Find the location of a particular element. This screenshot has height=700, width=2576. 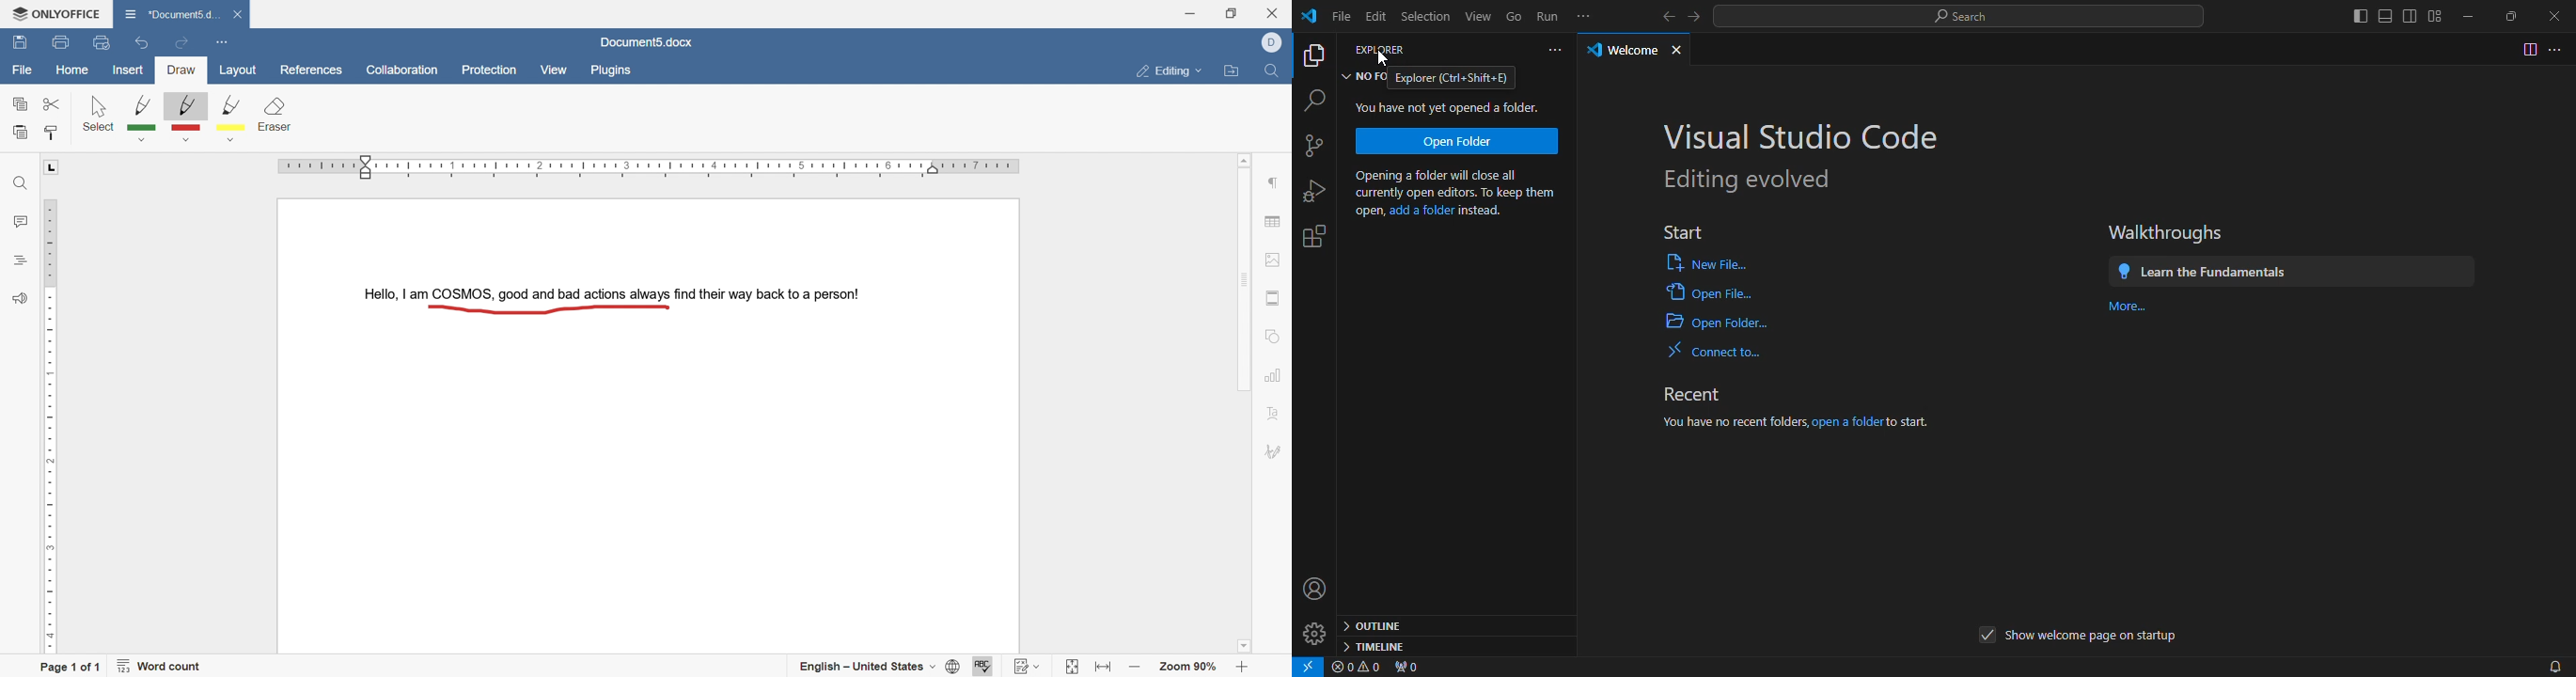

image settings is located at coordinates (1279, 258).